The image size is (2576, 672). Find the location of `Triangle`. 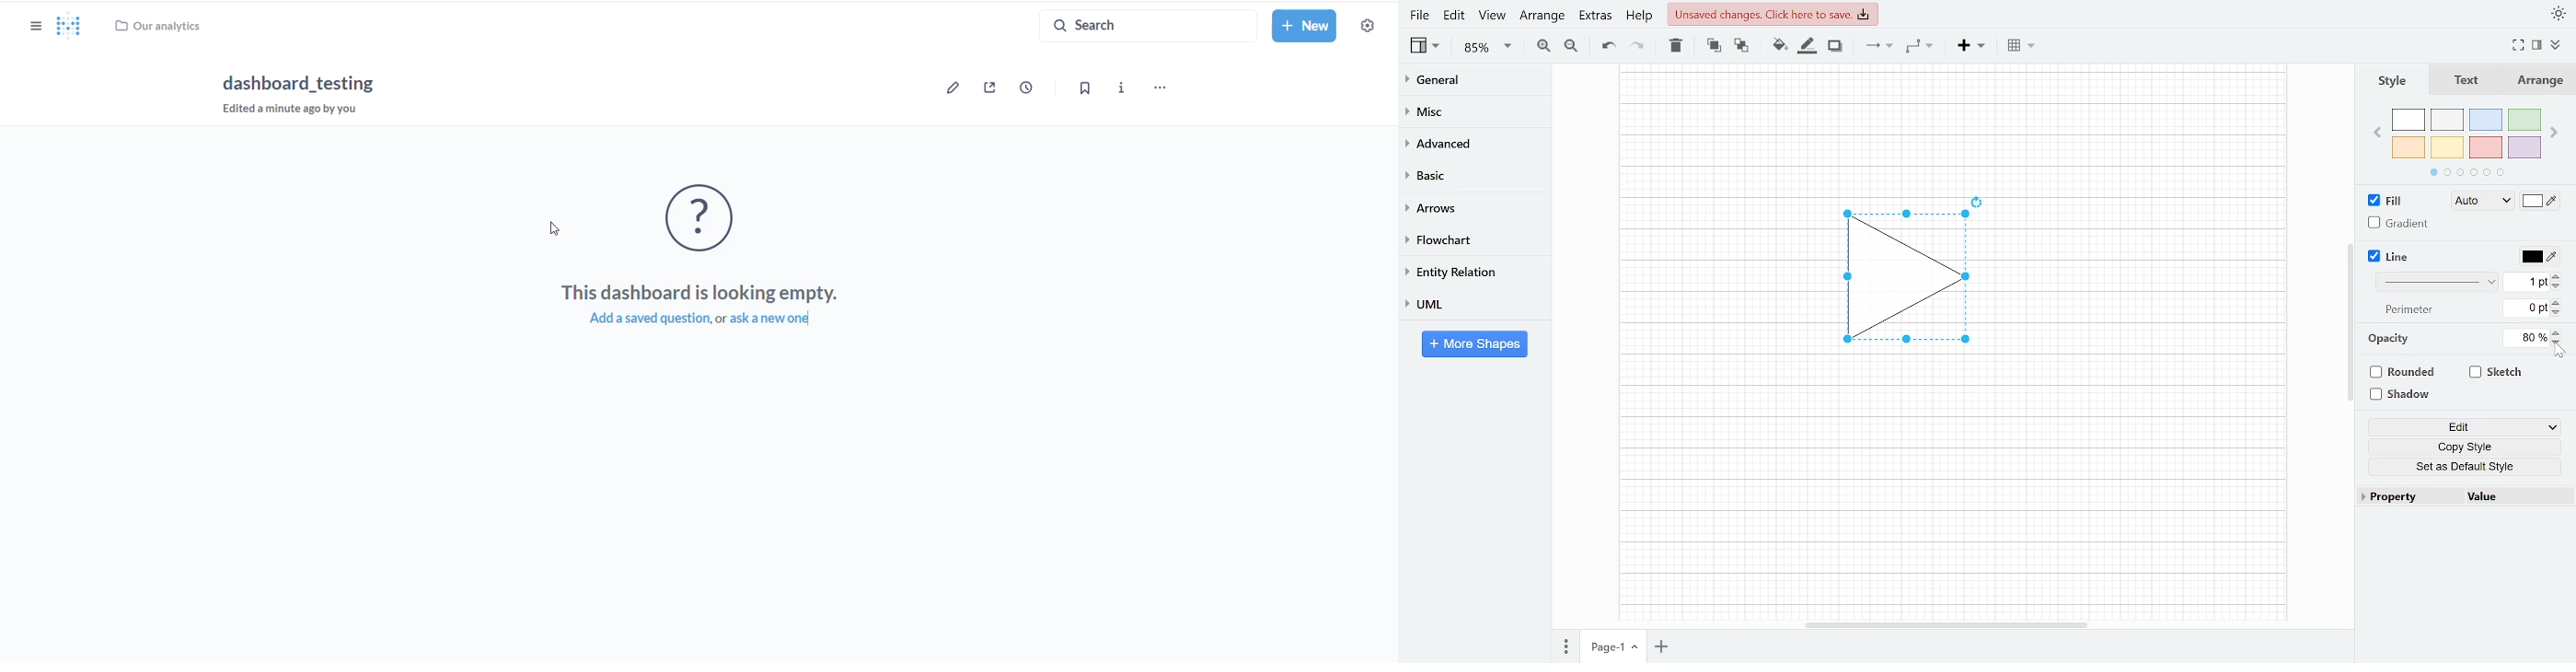

Triangle is located at coordinates (1916, 283).